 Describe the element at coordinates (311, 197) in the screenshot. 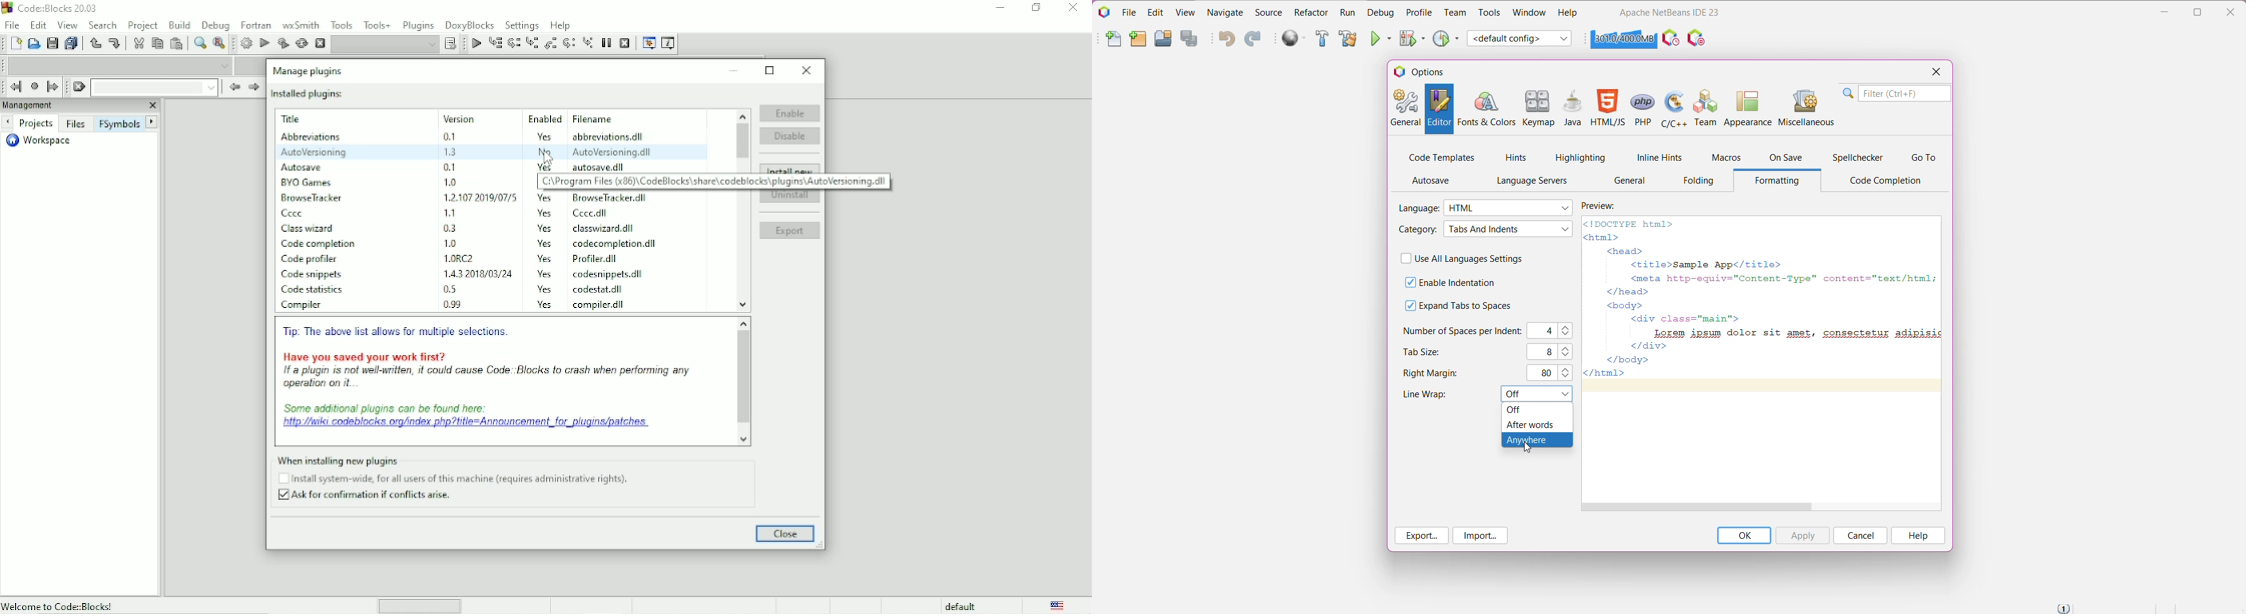

I see `plugin` at that location.